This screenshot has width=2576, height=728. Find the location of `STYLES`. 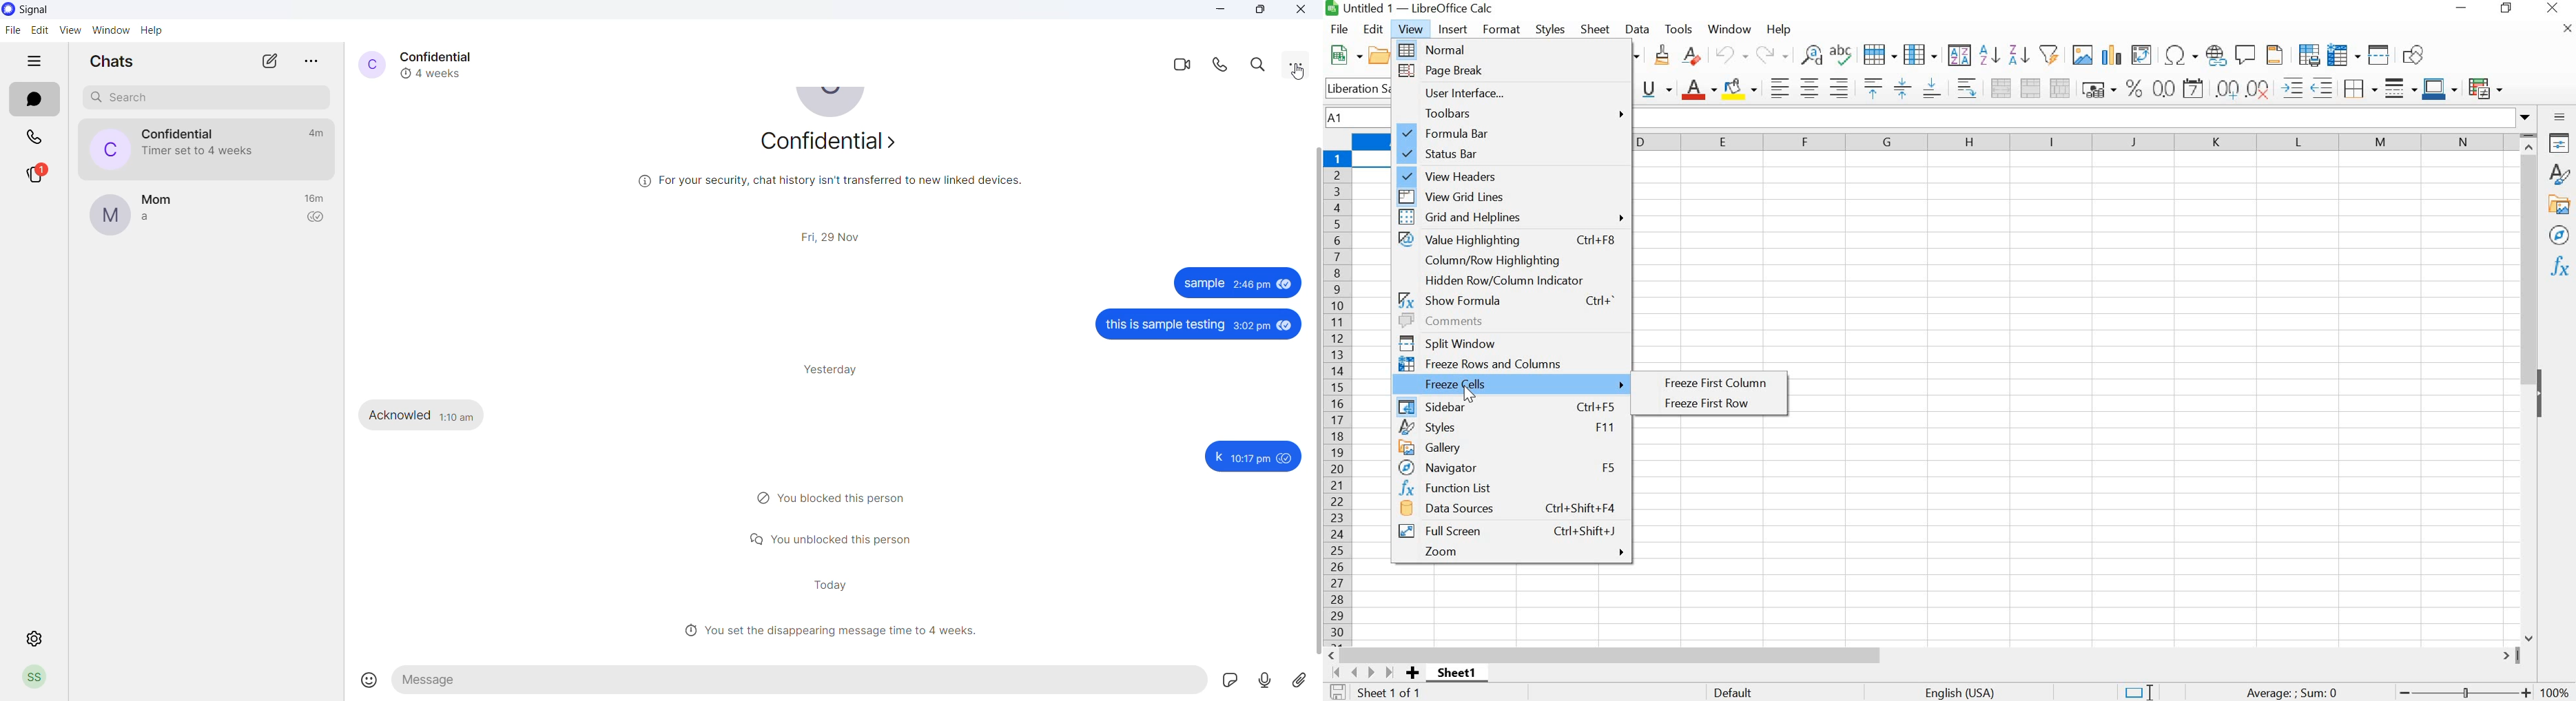

STYLES is located at coordinates (2560, 174).